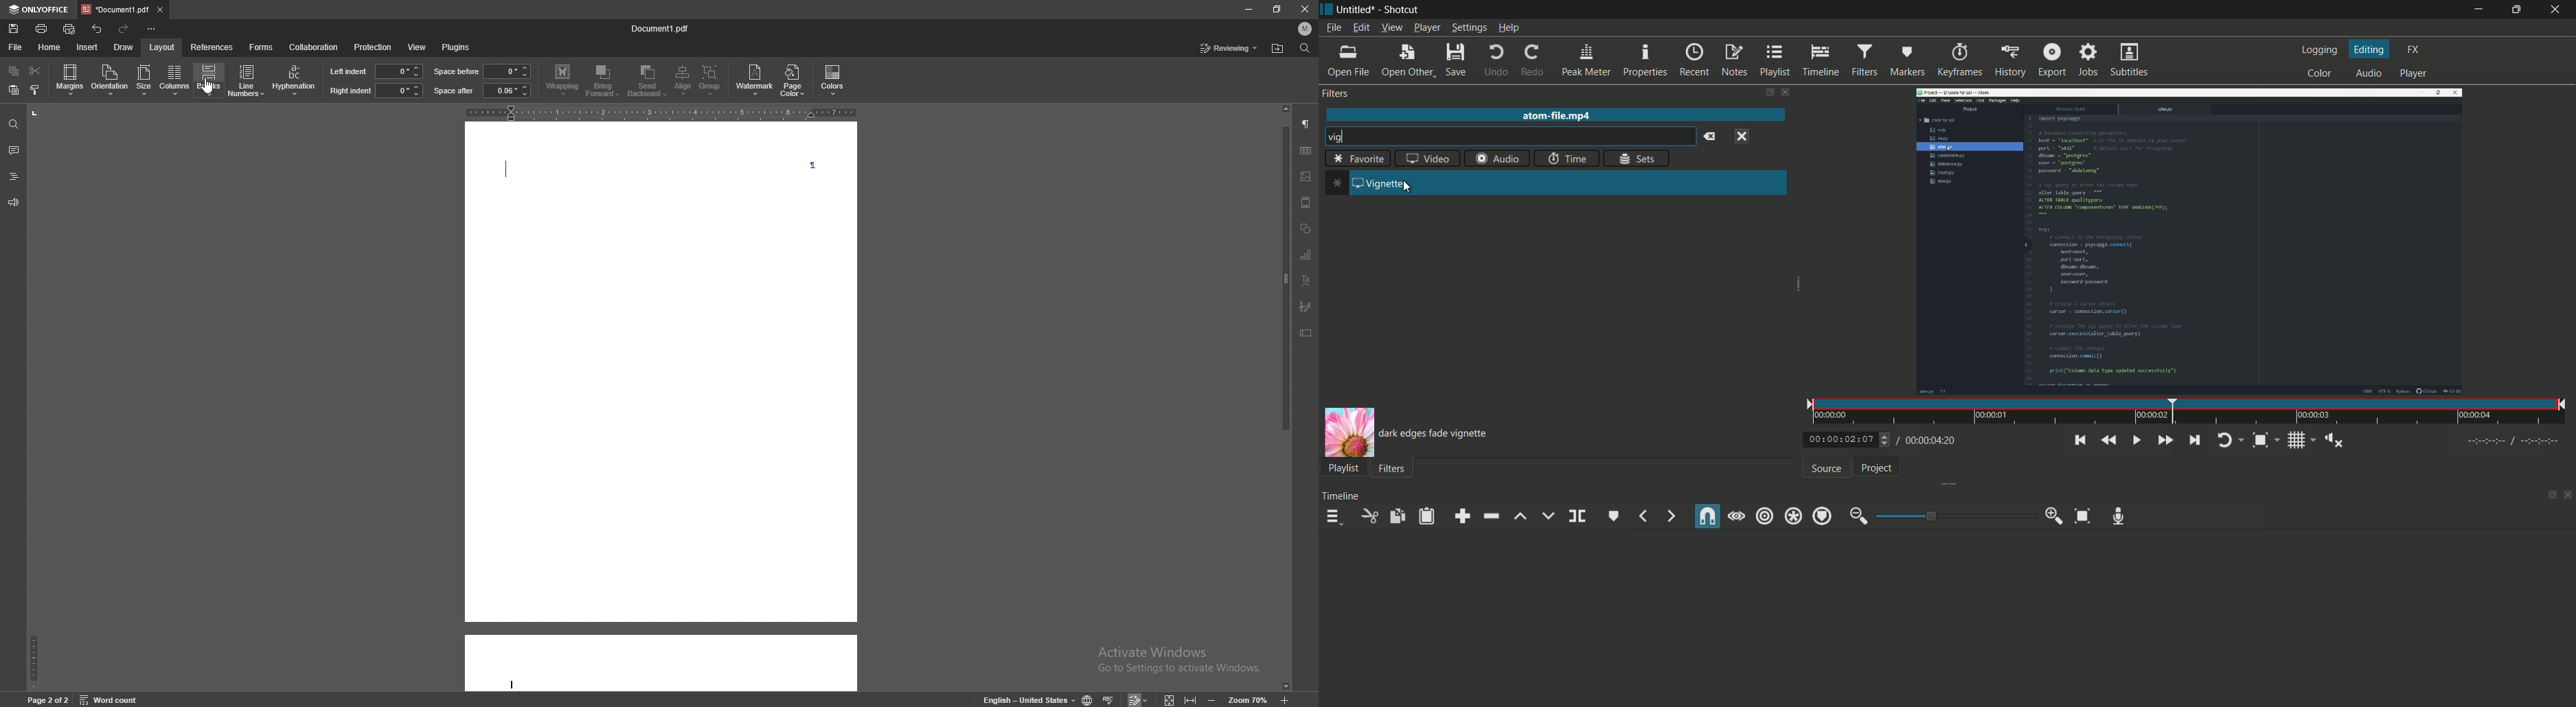 The image size is (2576, 728). I want to click on filters, so click(1336, 93).